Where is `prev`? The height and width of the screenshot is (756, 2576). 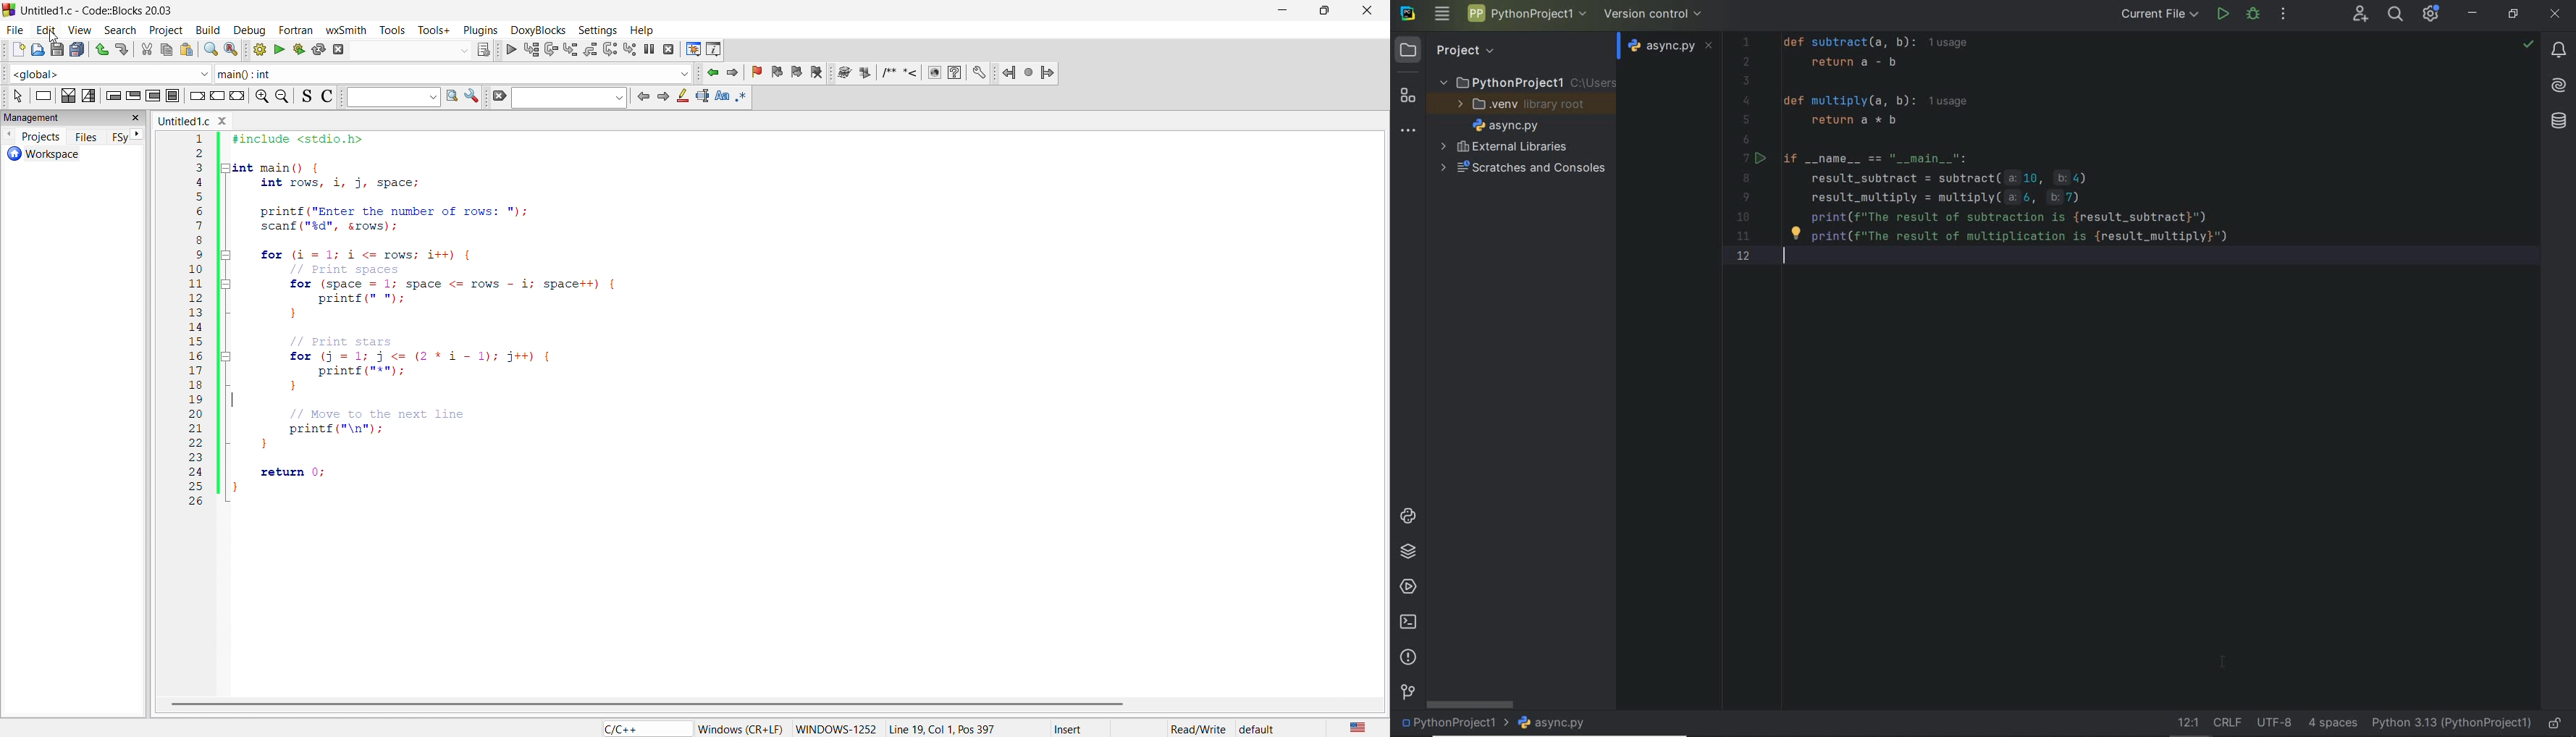
prev is located at coordinates (642, 96).